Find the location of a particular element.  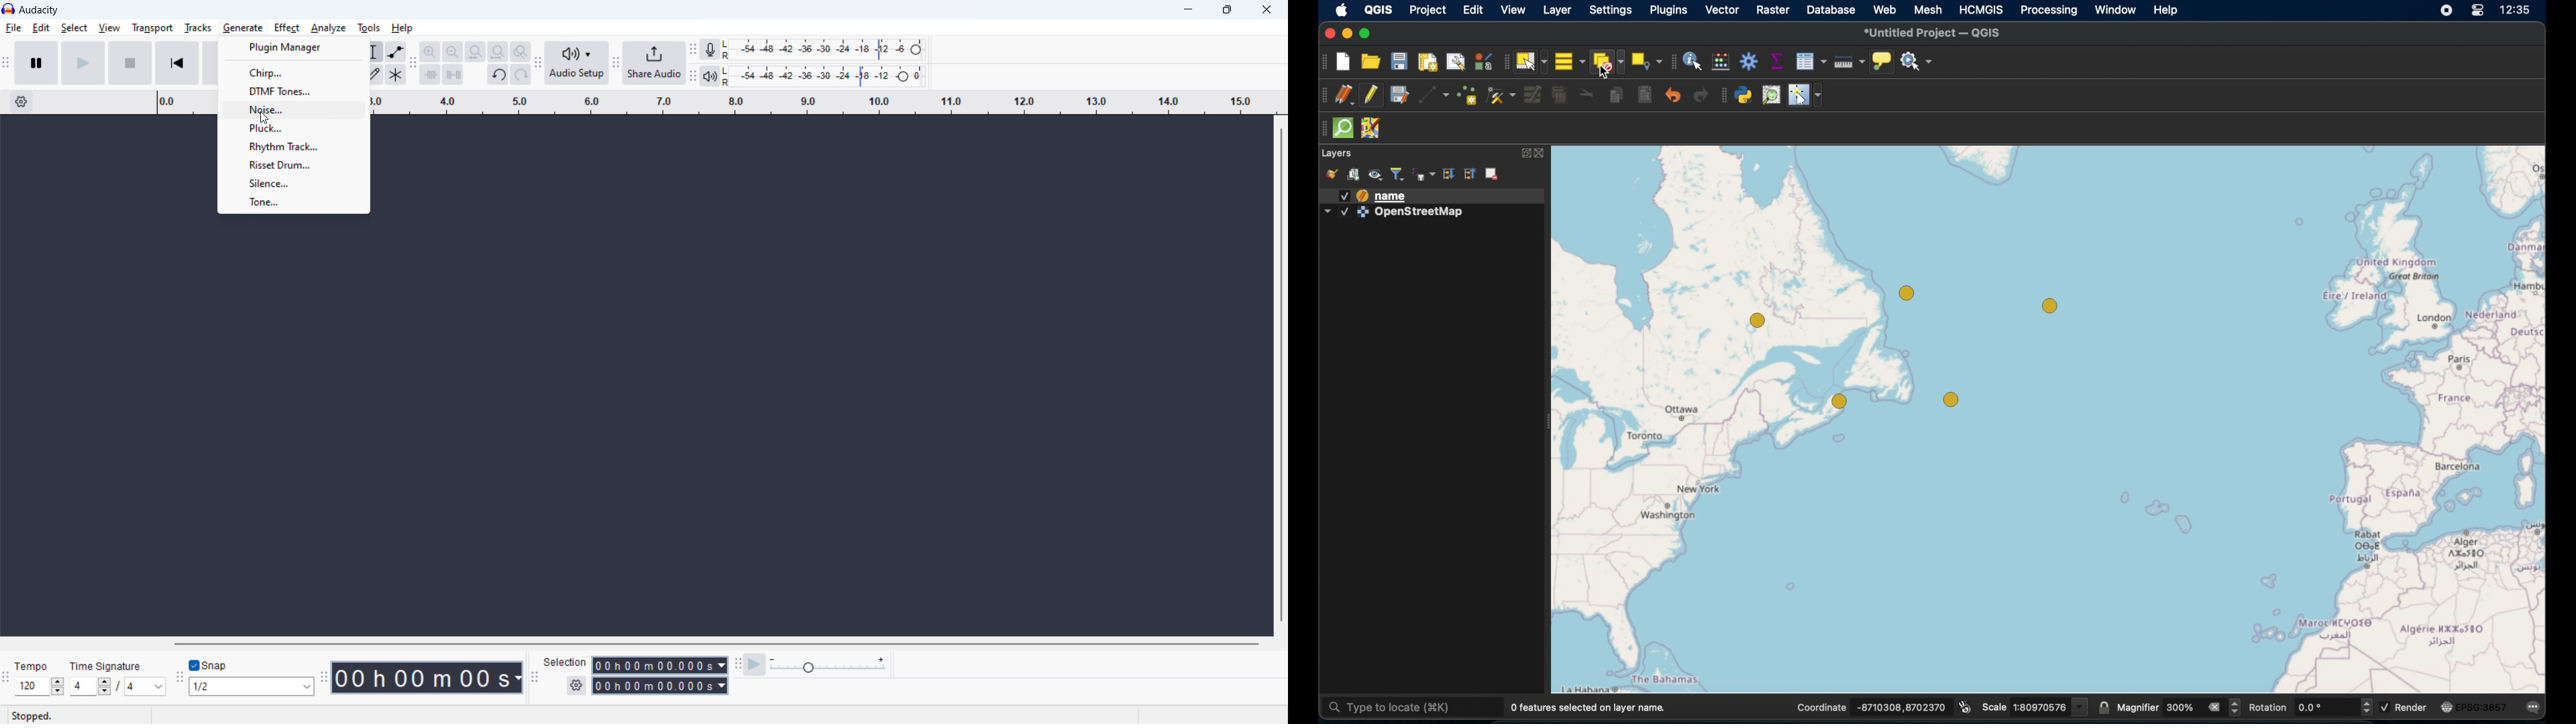

no action selected is located at coordinates (1917, 62).